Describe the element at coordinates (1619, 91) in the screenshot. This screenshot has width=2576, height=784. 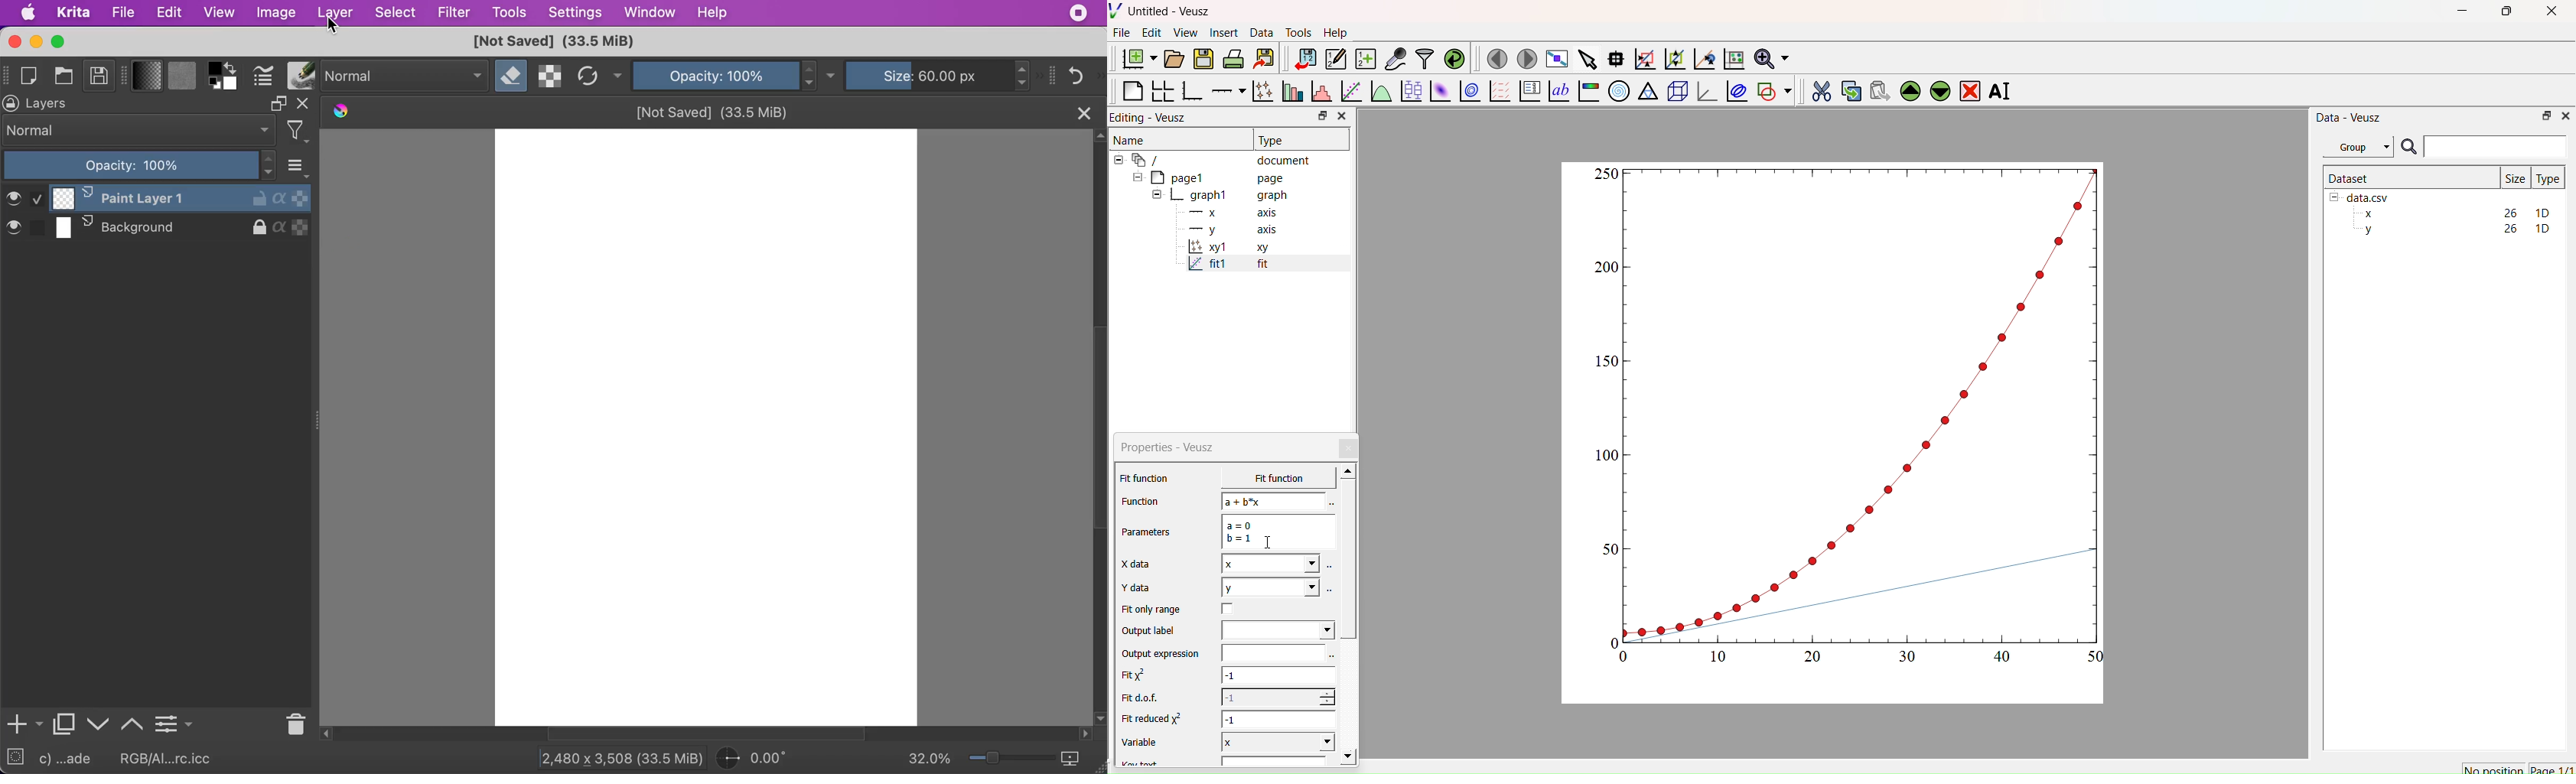
I see `Polar Graph` at that location.